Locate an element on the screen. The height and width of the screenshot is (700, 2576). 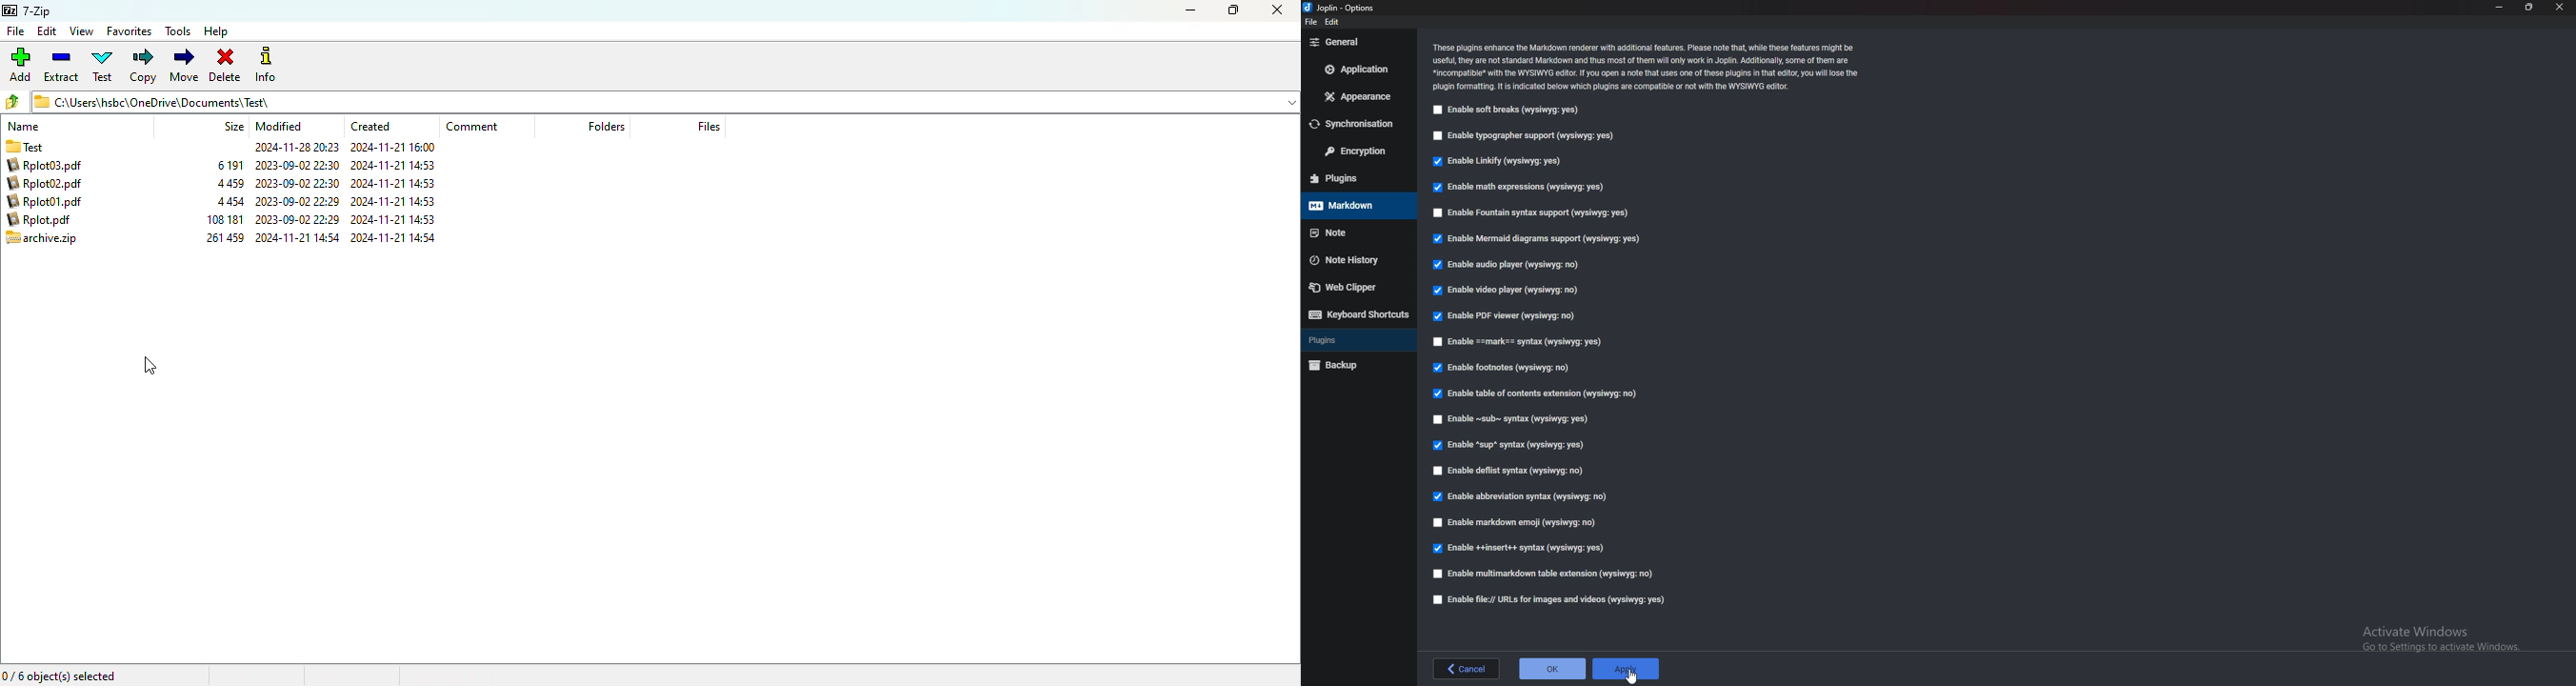
Enable sup syntax is located at coordinates (1508, 446).